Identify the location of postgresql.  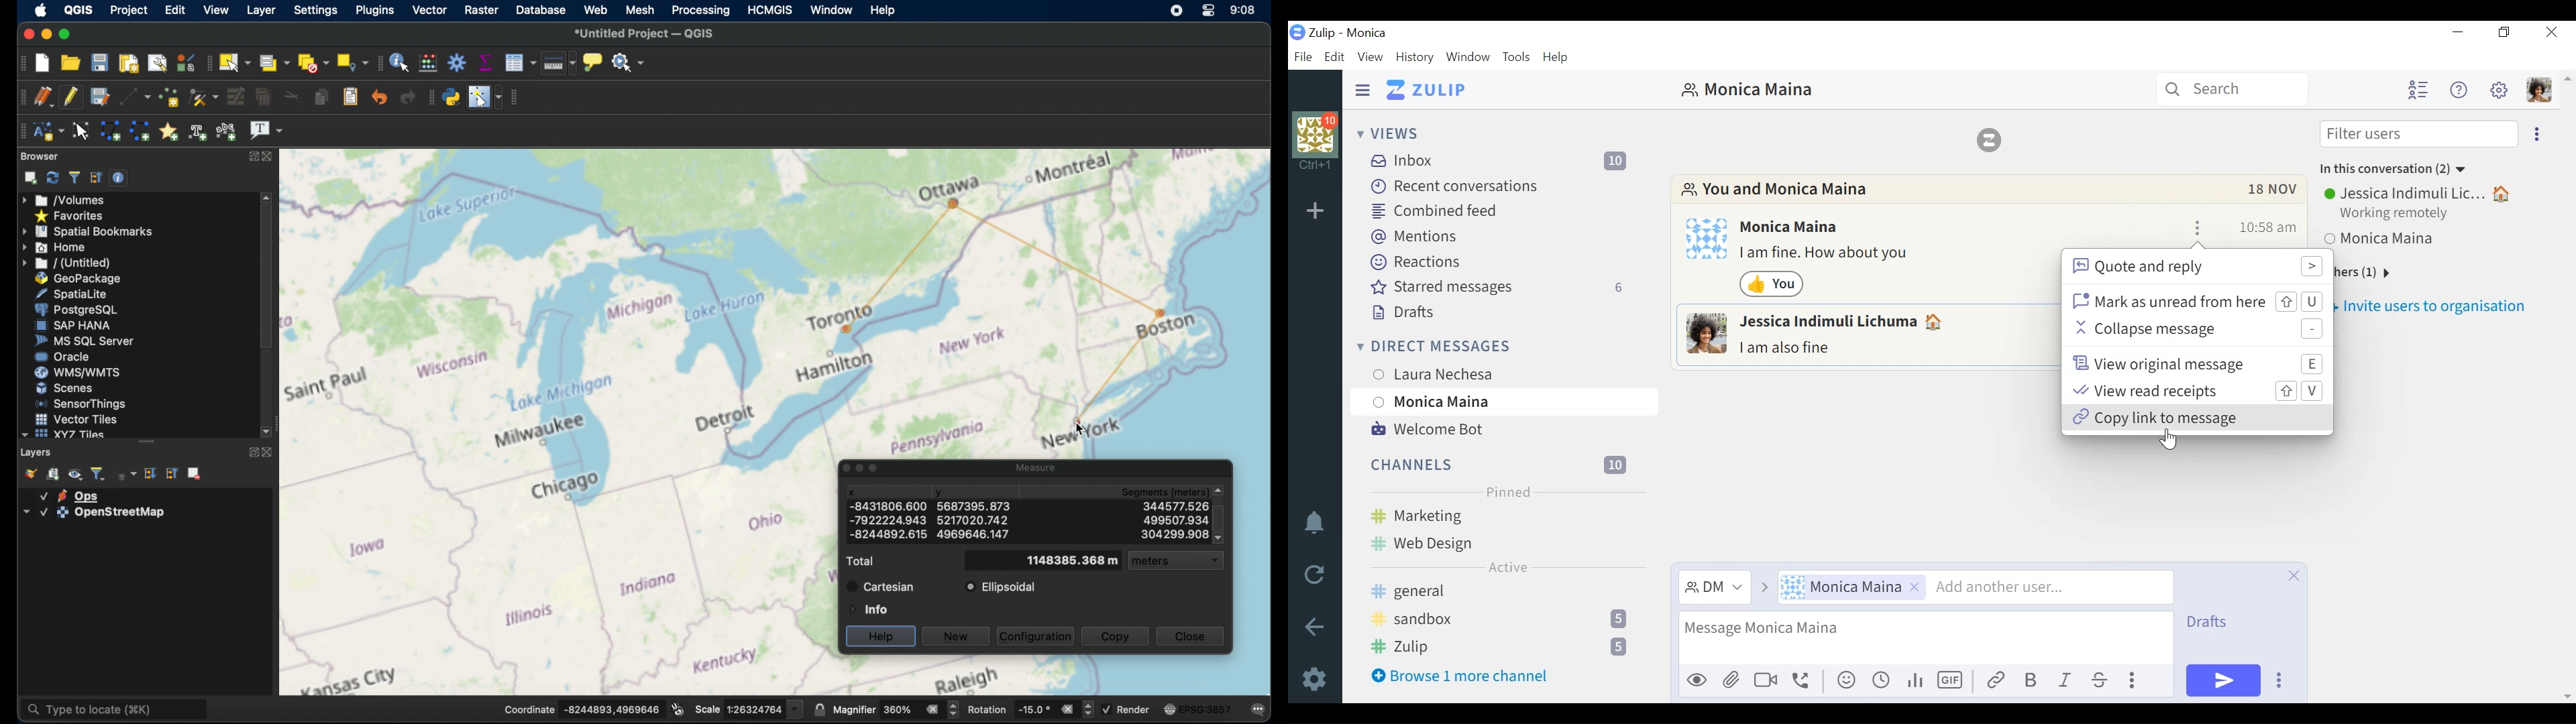
(81, 310).